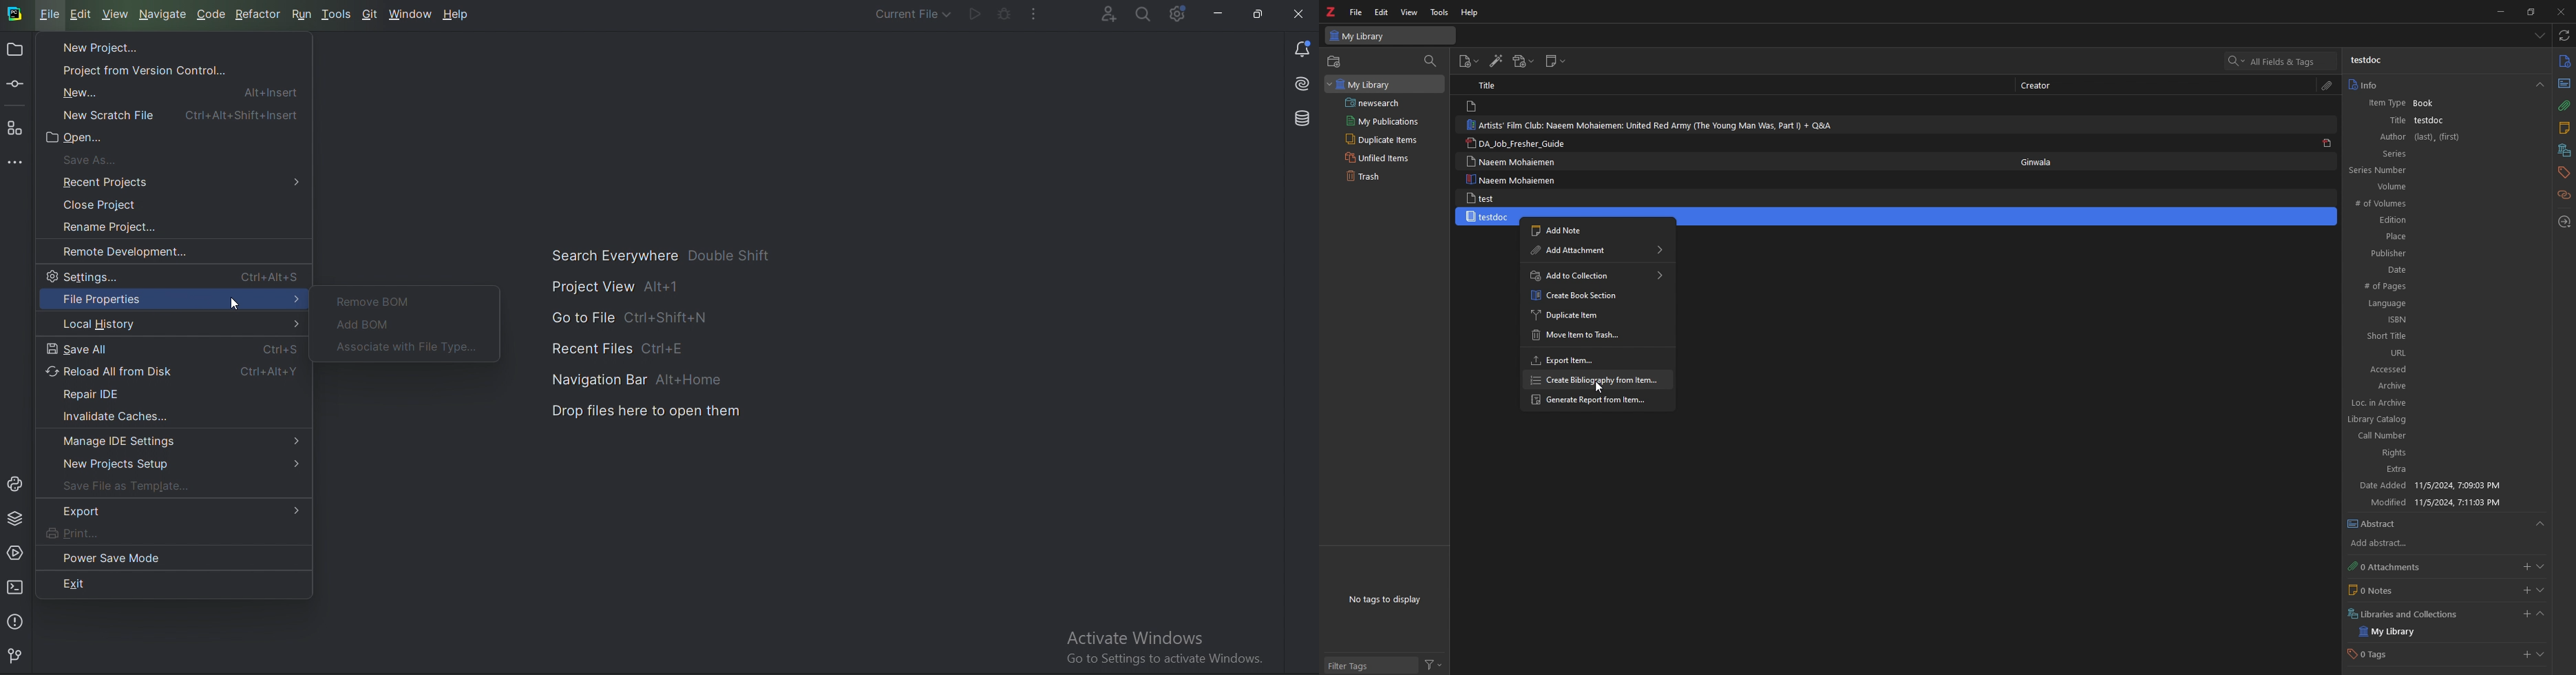  Describe the element at coordinates (1379, 139) in the screenshot. I see `duplicate items` at that location.